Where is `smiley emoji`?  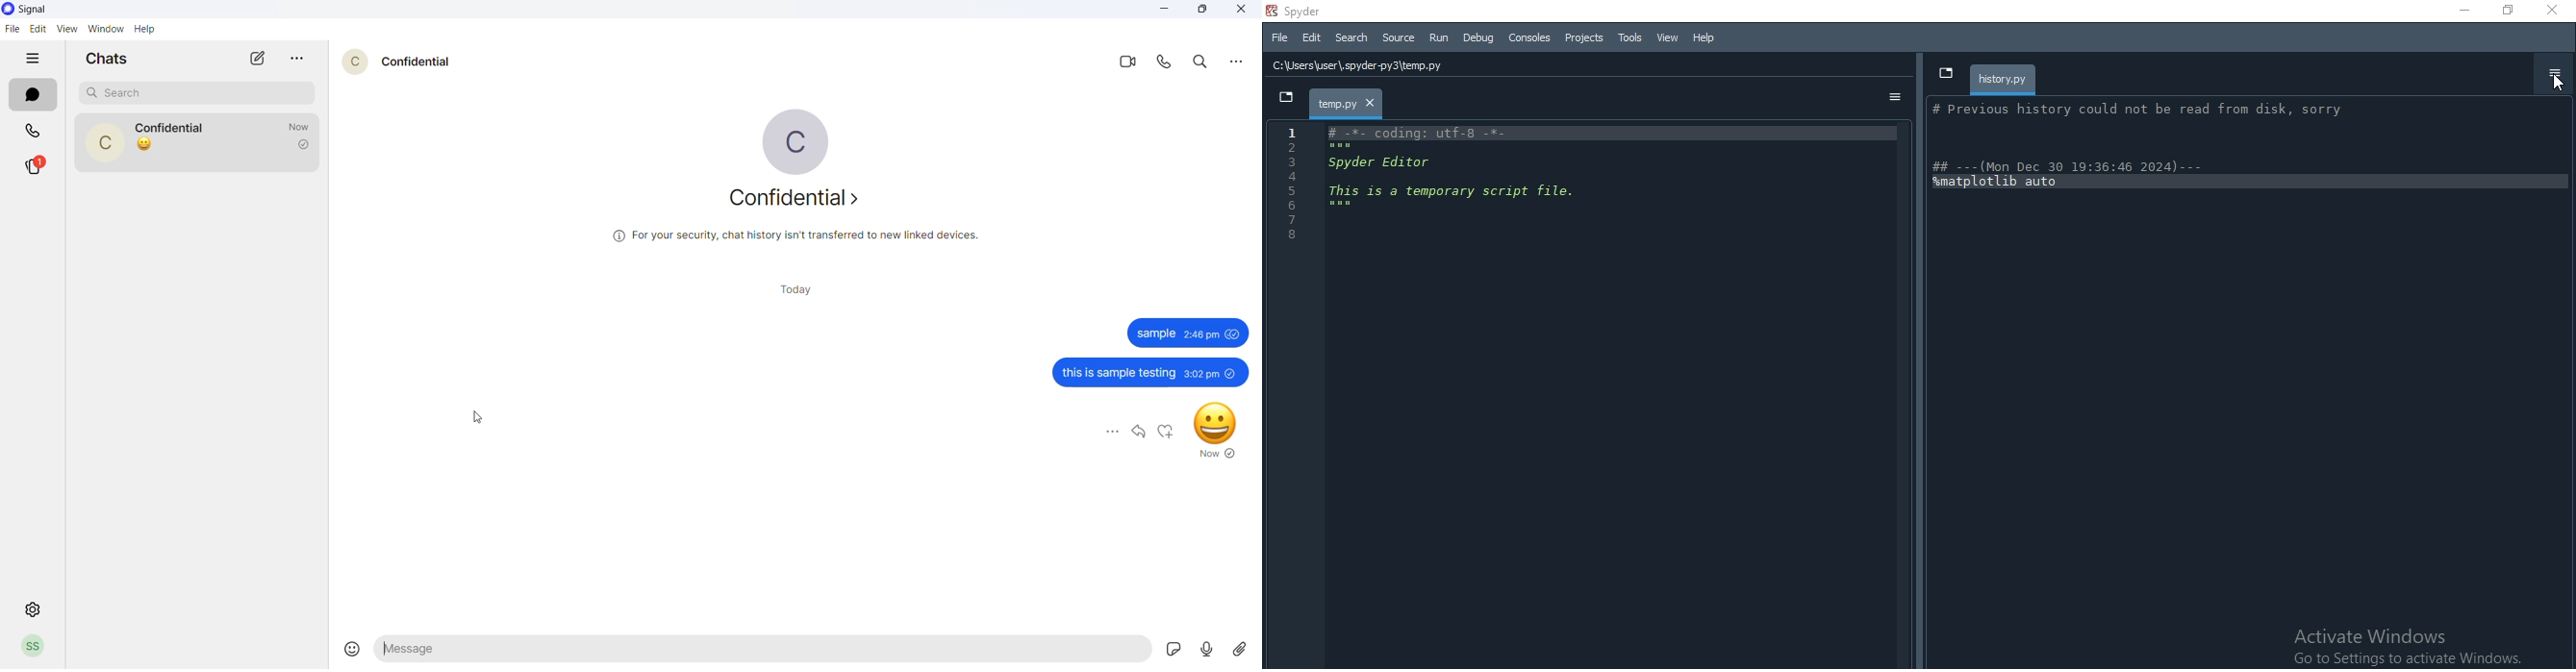
smiley emoji is located at coordinates (1217, 430).